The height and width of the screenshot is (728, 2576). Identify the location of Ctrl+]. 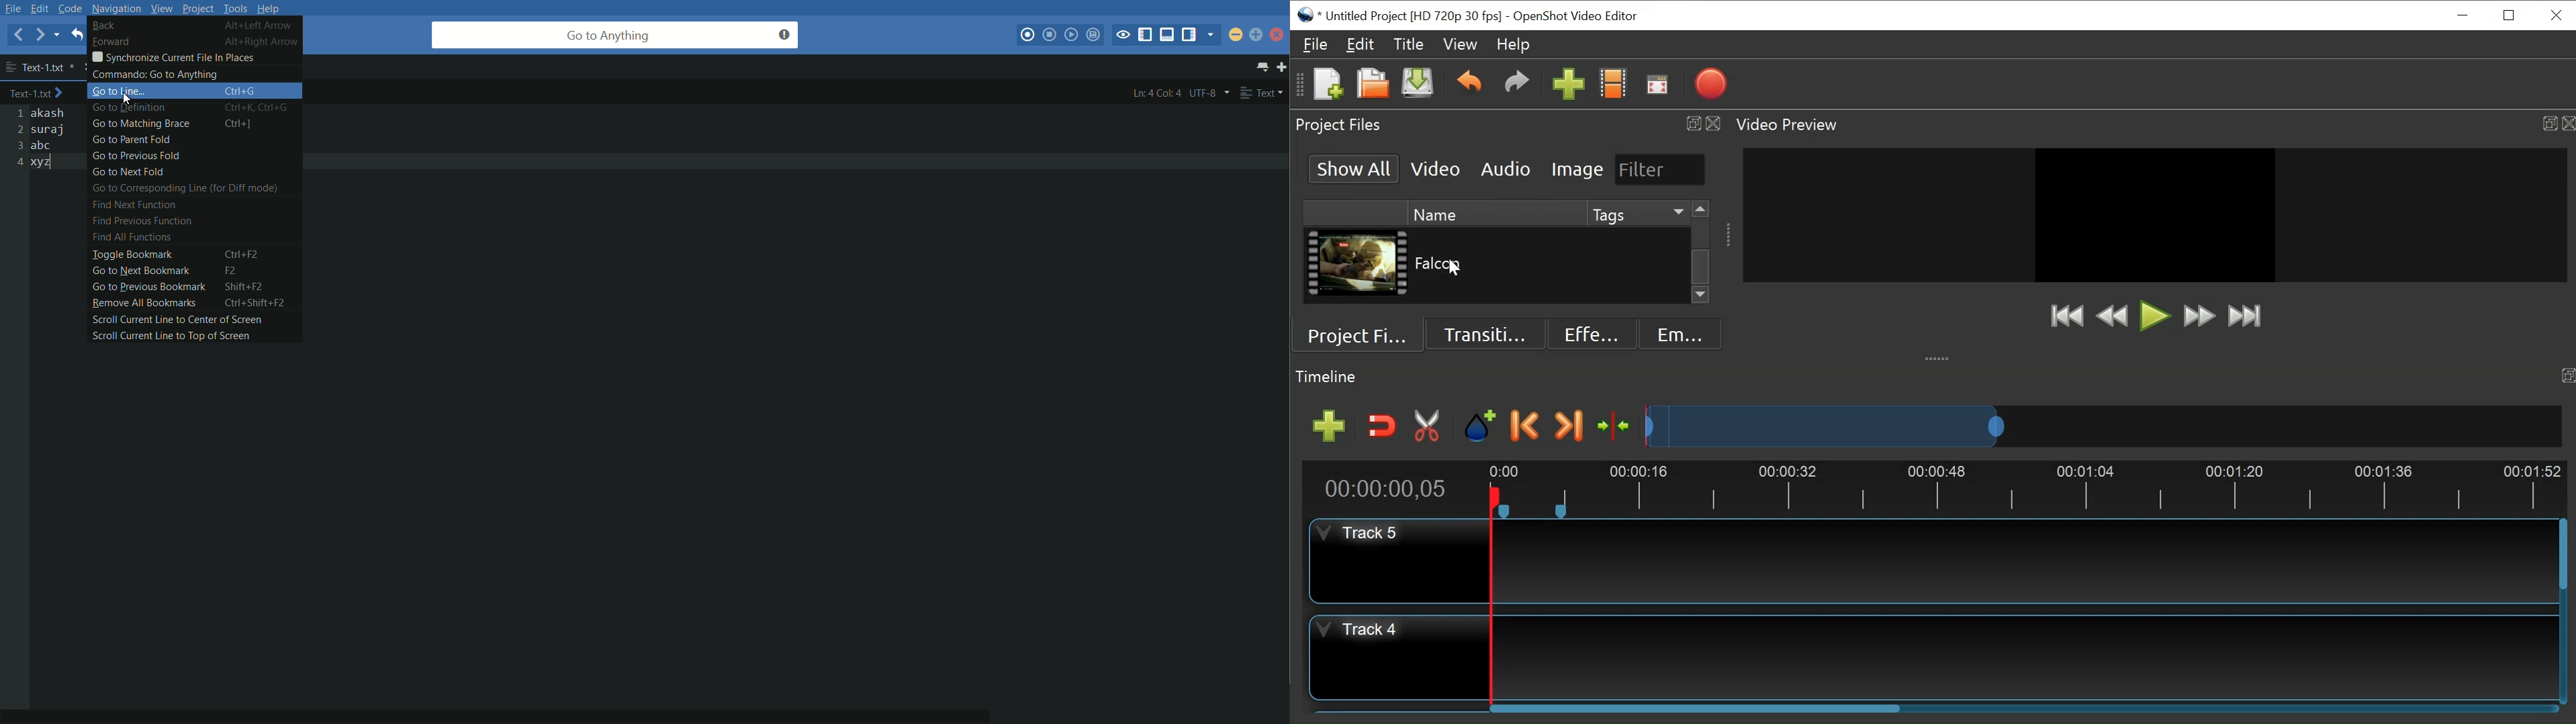
(248, 124).